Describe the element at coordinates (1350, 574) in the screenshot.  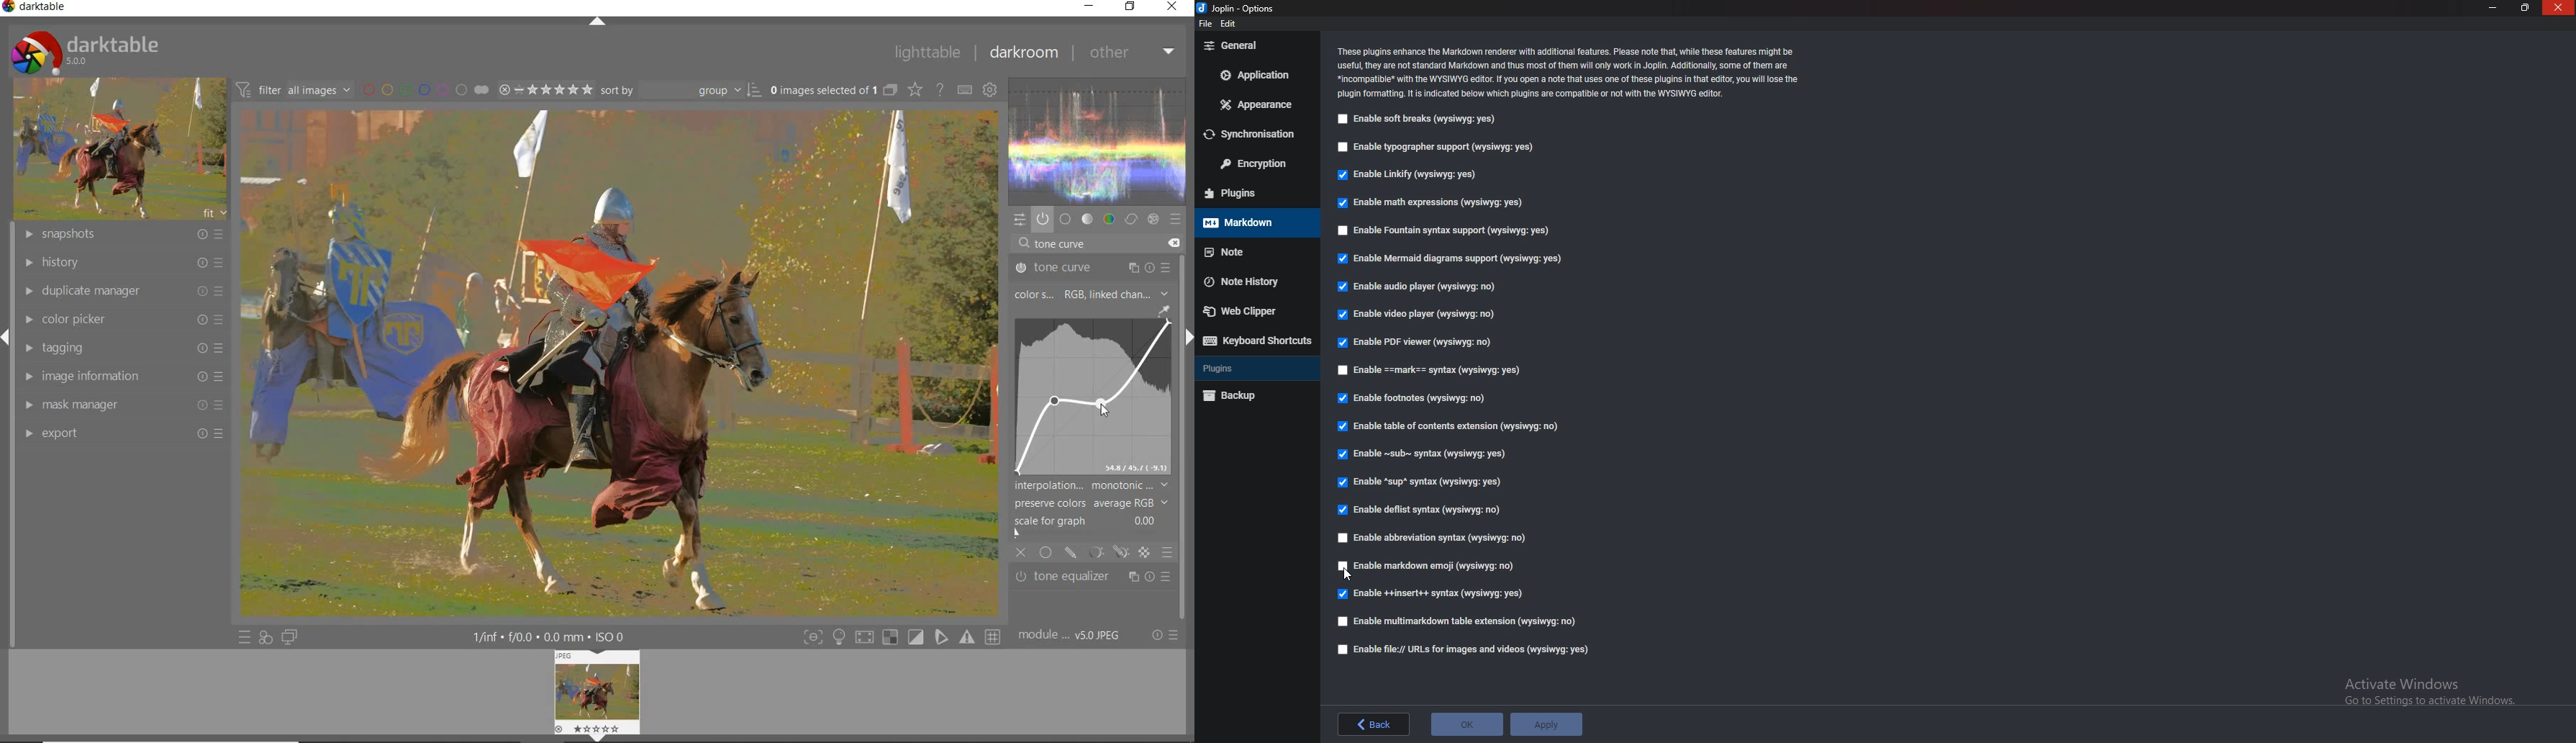
I see `cursor` at that location.